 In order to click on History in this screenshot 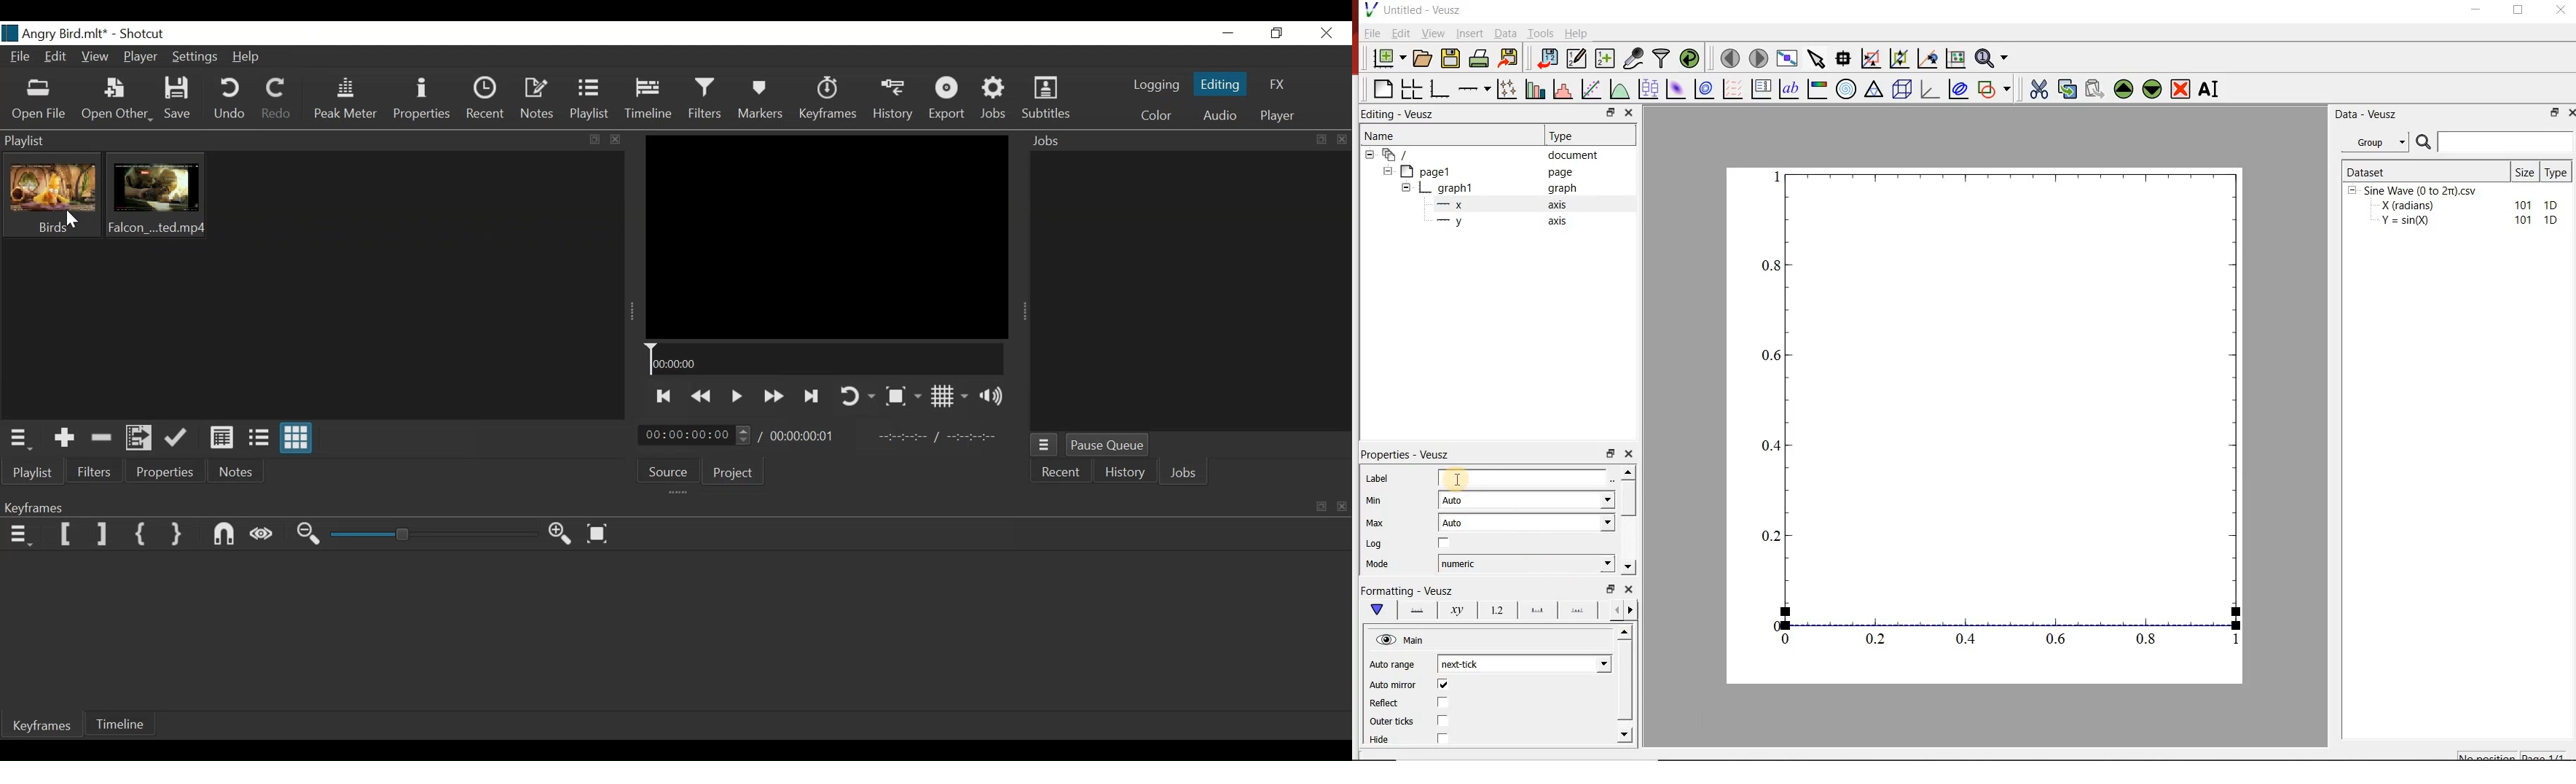, I will do `click(1127, 473)`.